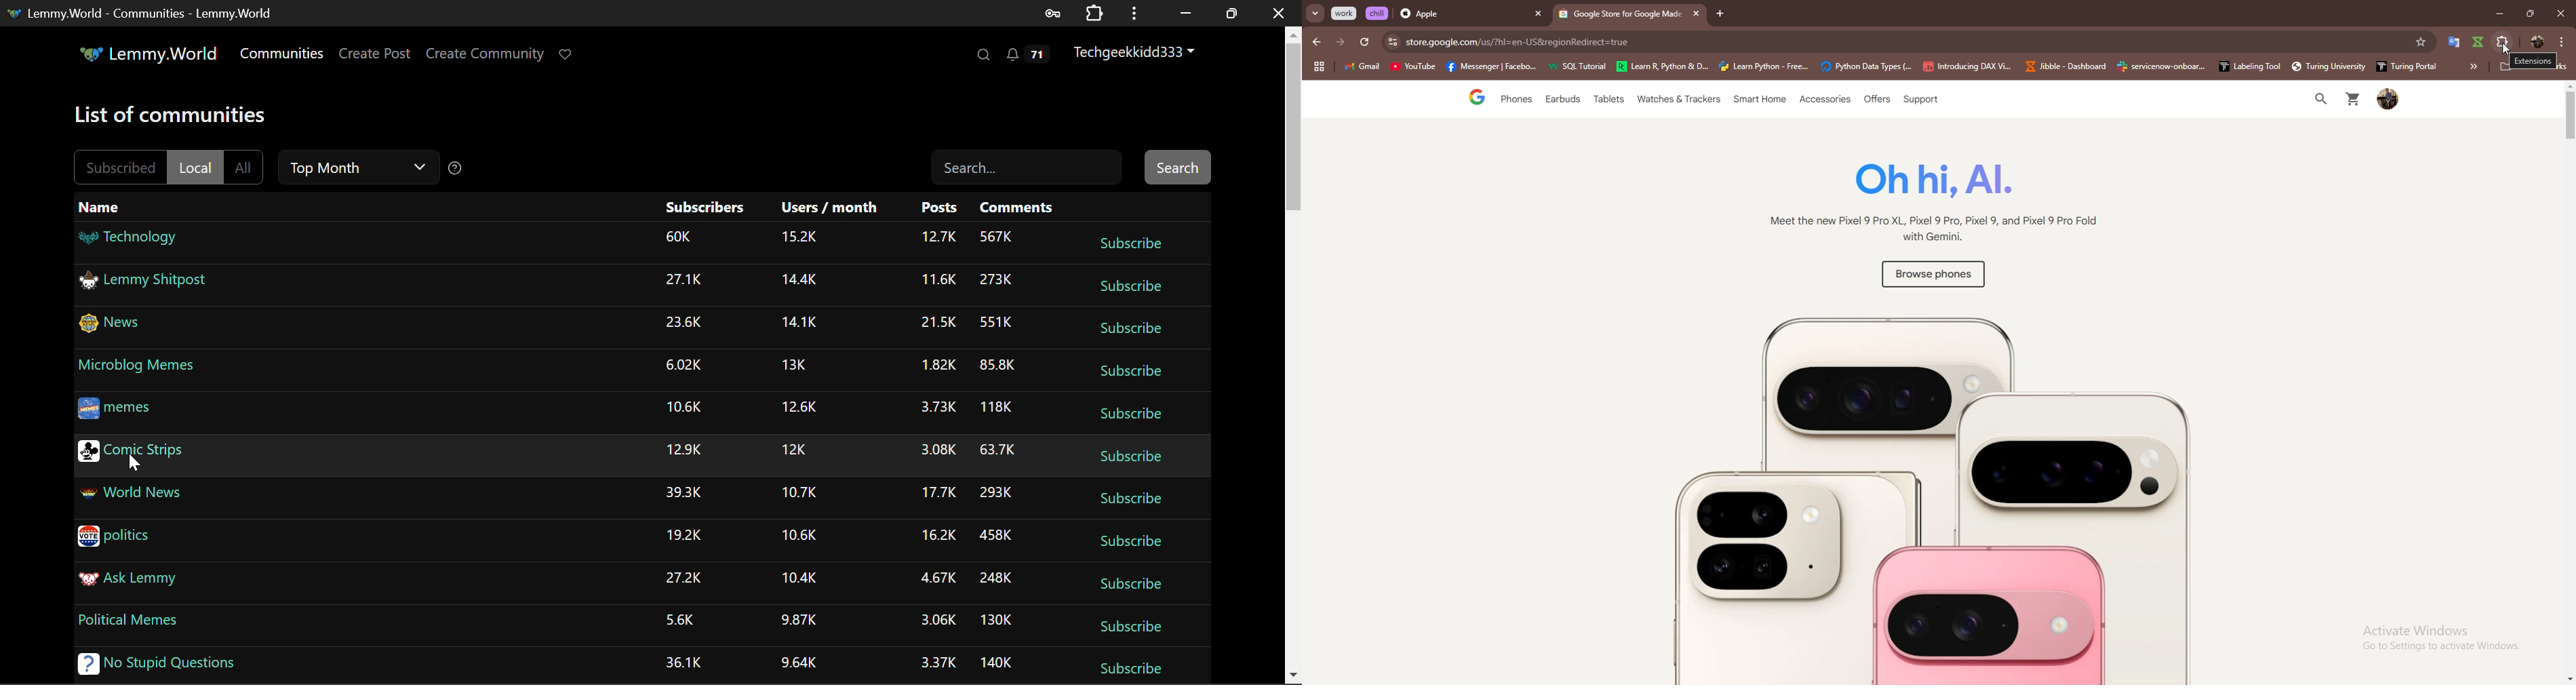 This screenshot has height=700, width=2576. I want to click on 21.5K, so click(935, 323).